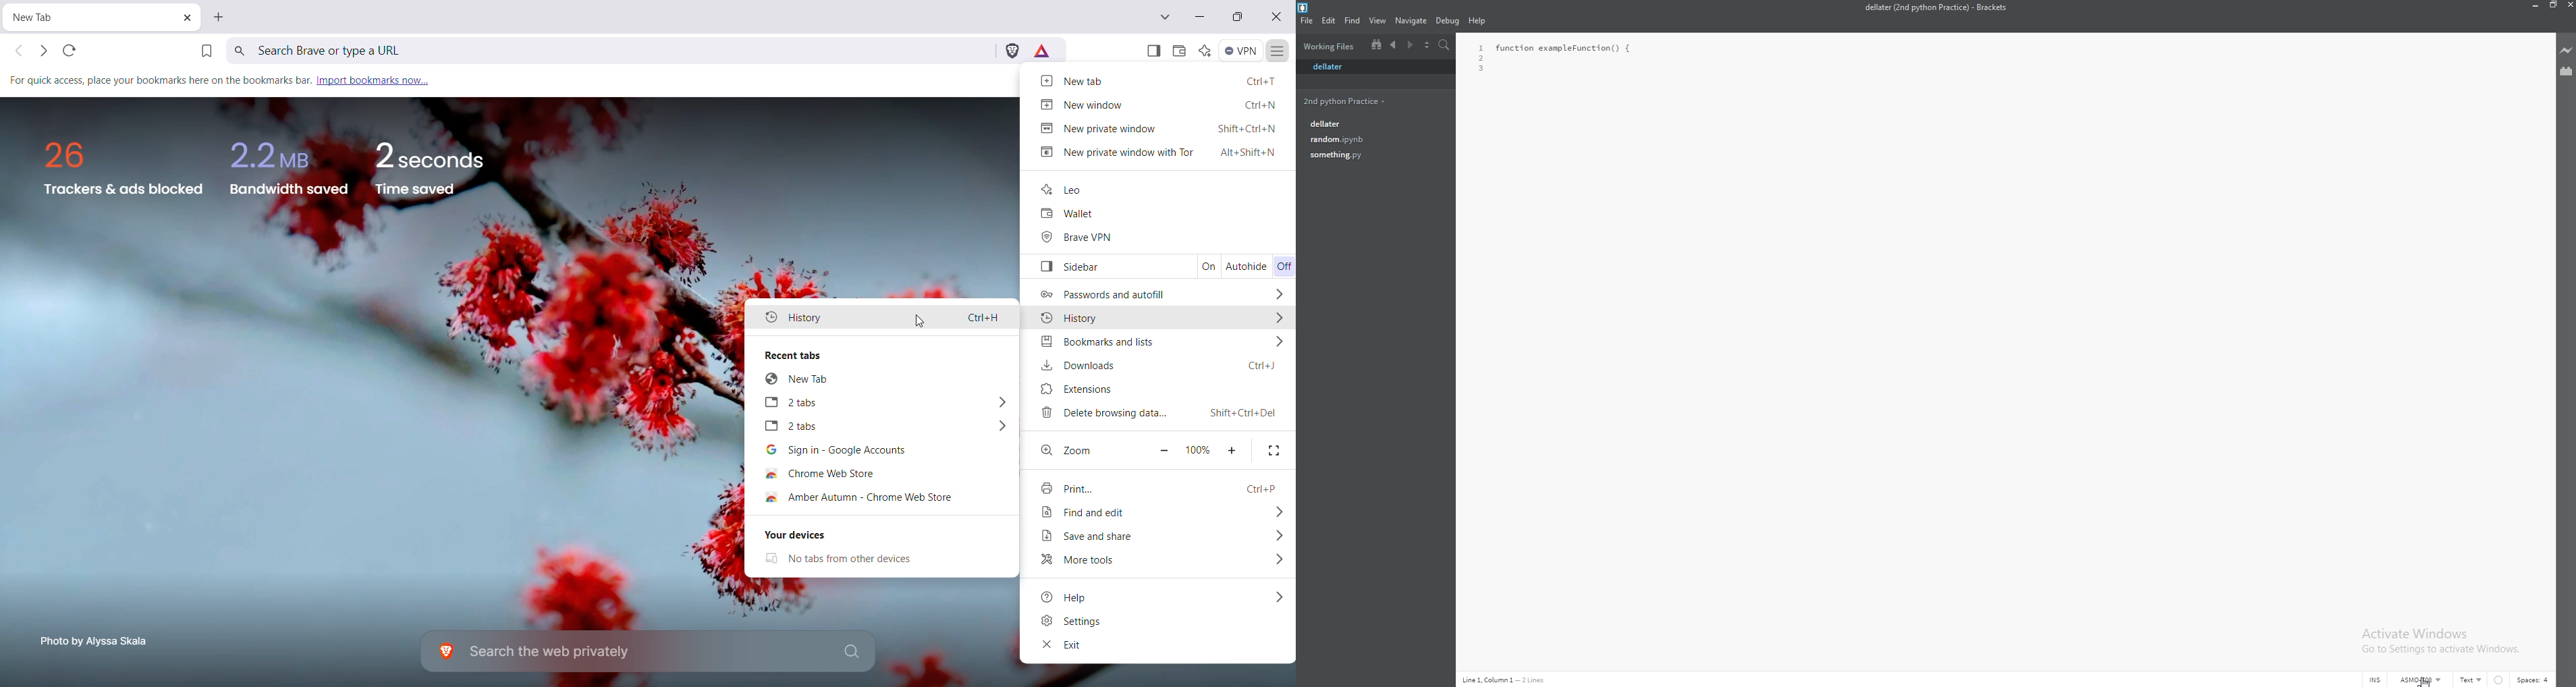  Describe the element at coordinates (1372, 155) in the screenshot. I see `something.py` at that location.